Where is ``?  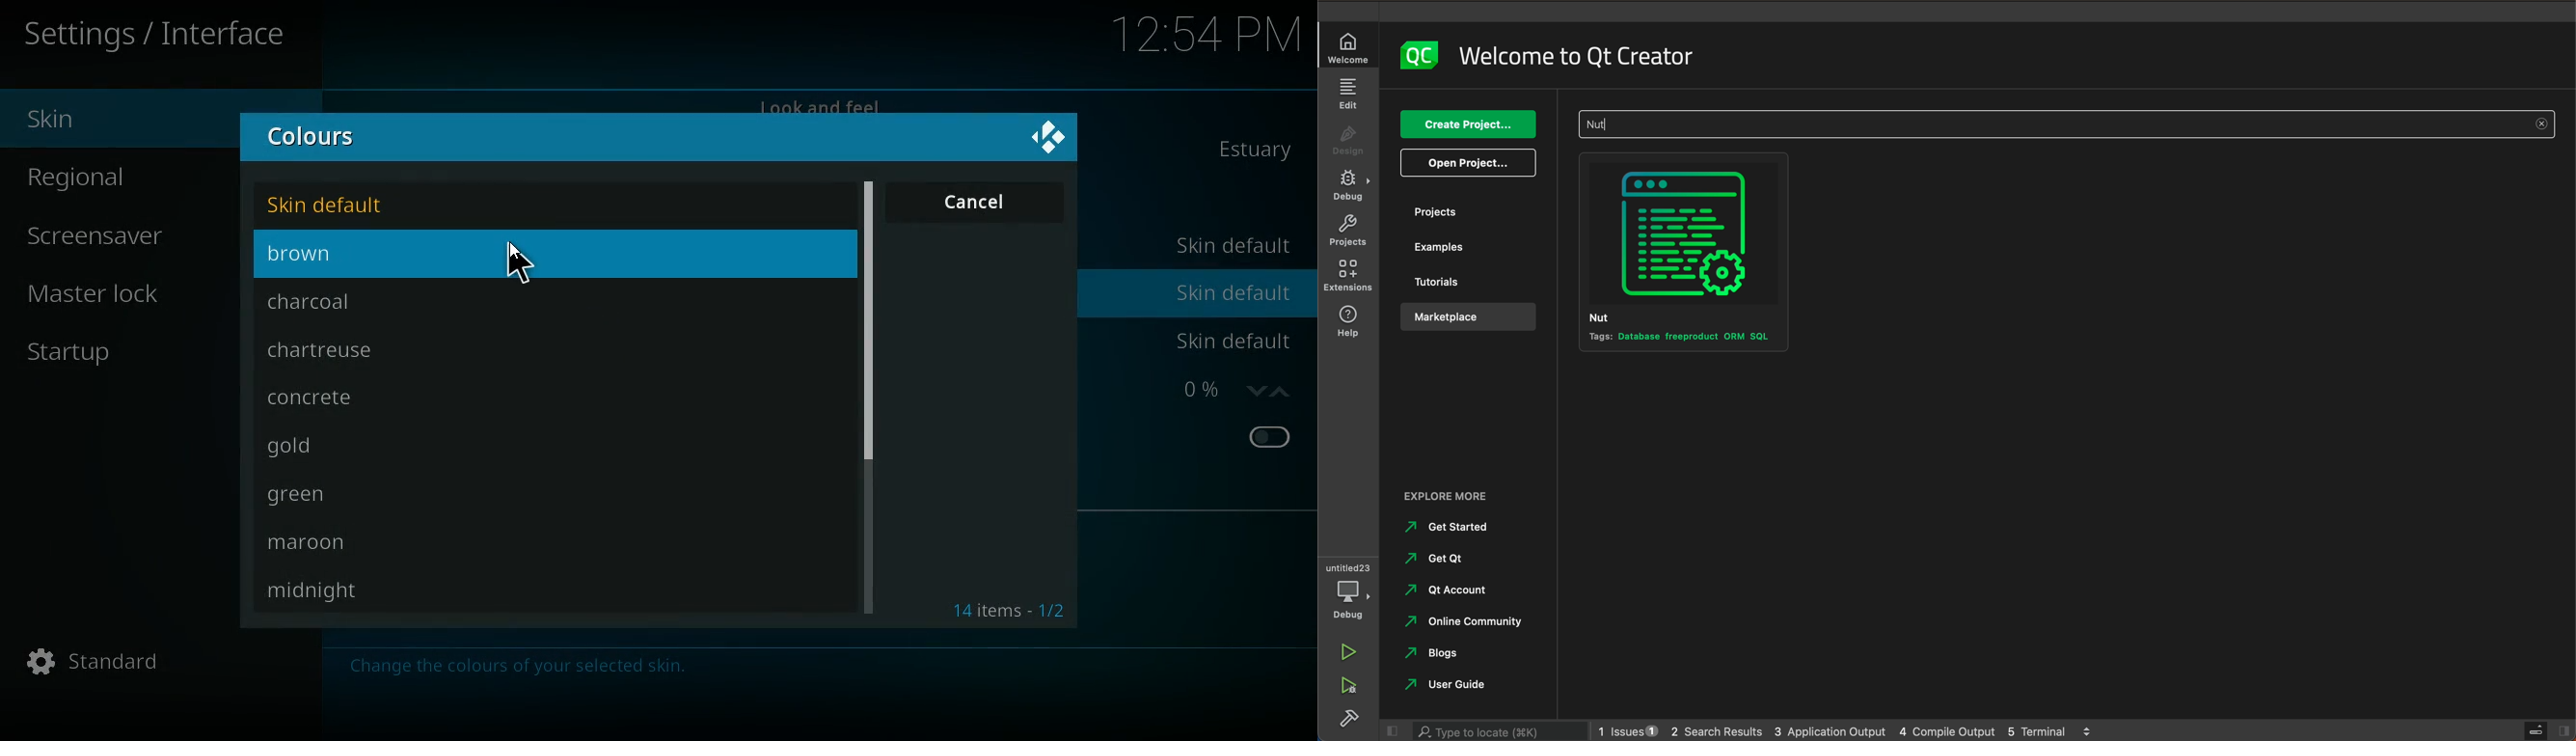
 is located at coordinates (1450, 557).